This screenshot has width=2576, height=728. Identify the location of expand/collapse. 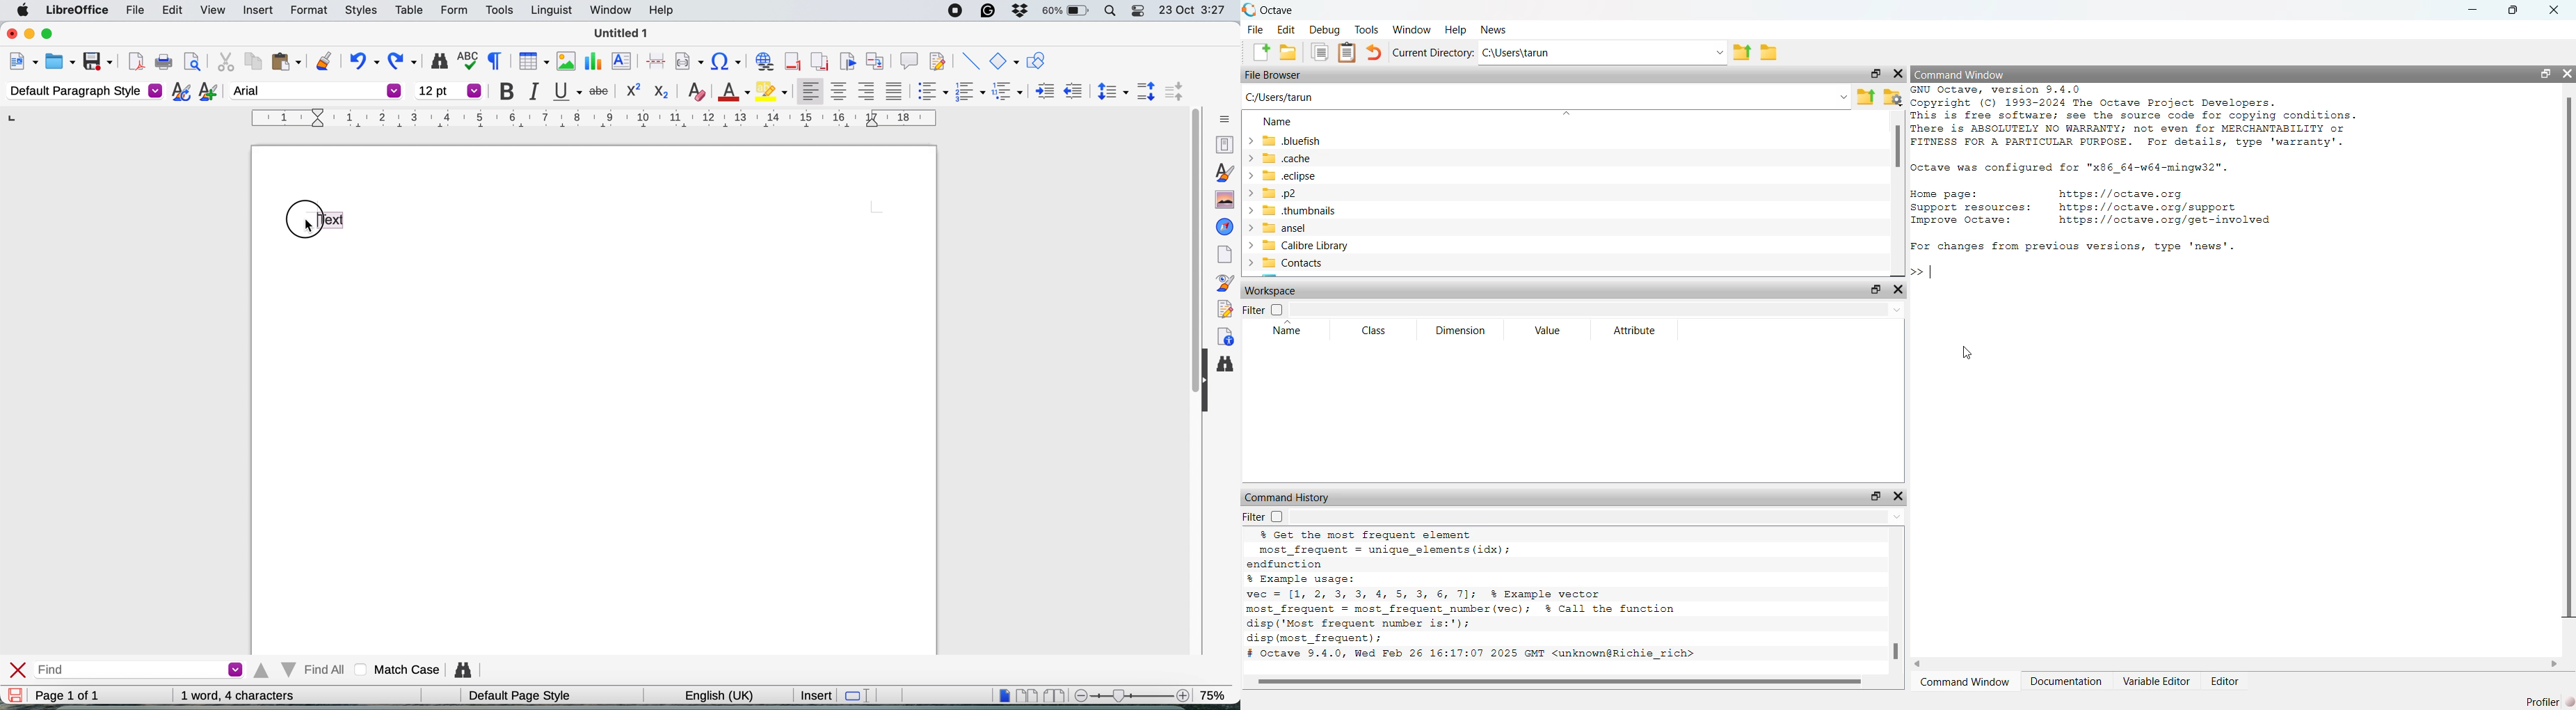
(1250, 176).